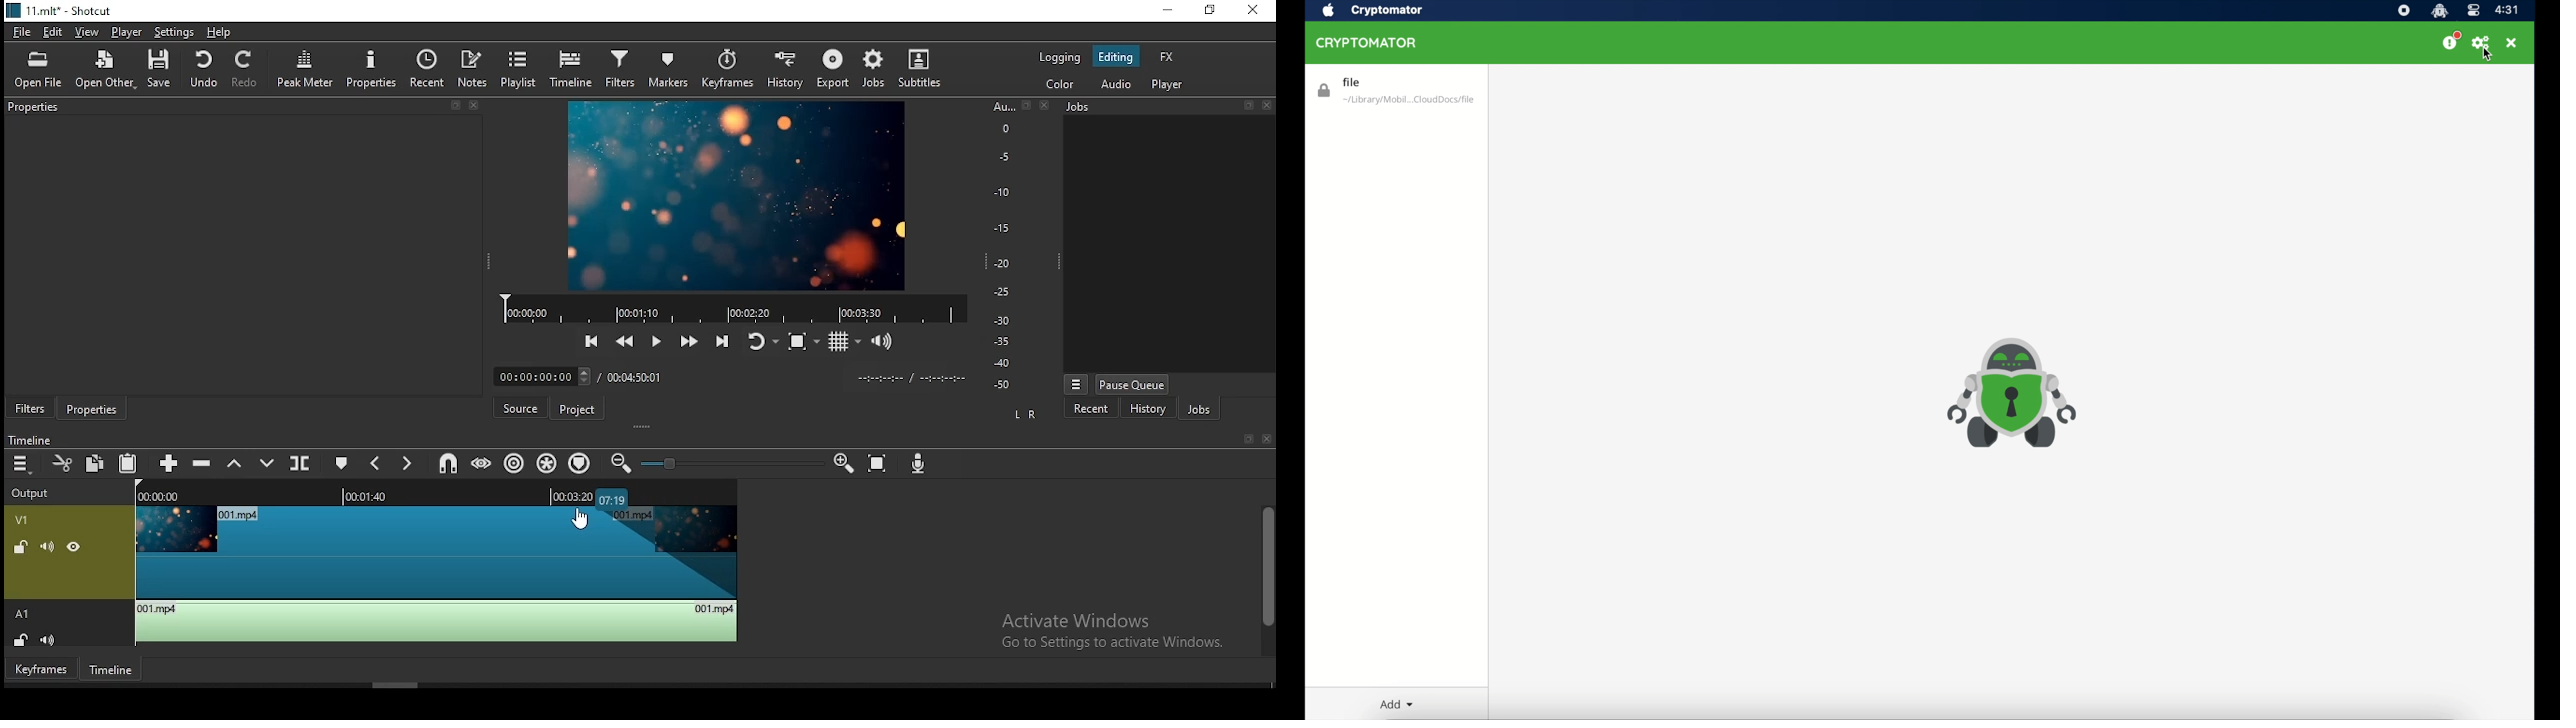 This screenshot has height=728, width=2576. What do you see at coordinates (581, 516) in the screenshot?
I see `mouse pointer` at bounding box center [581, 516].